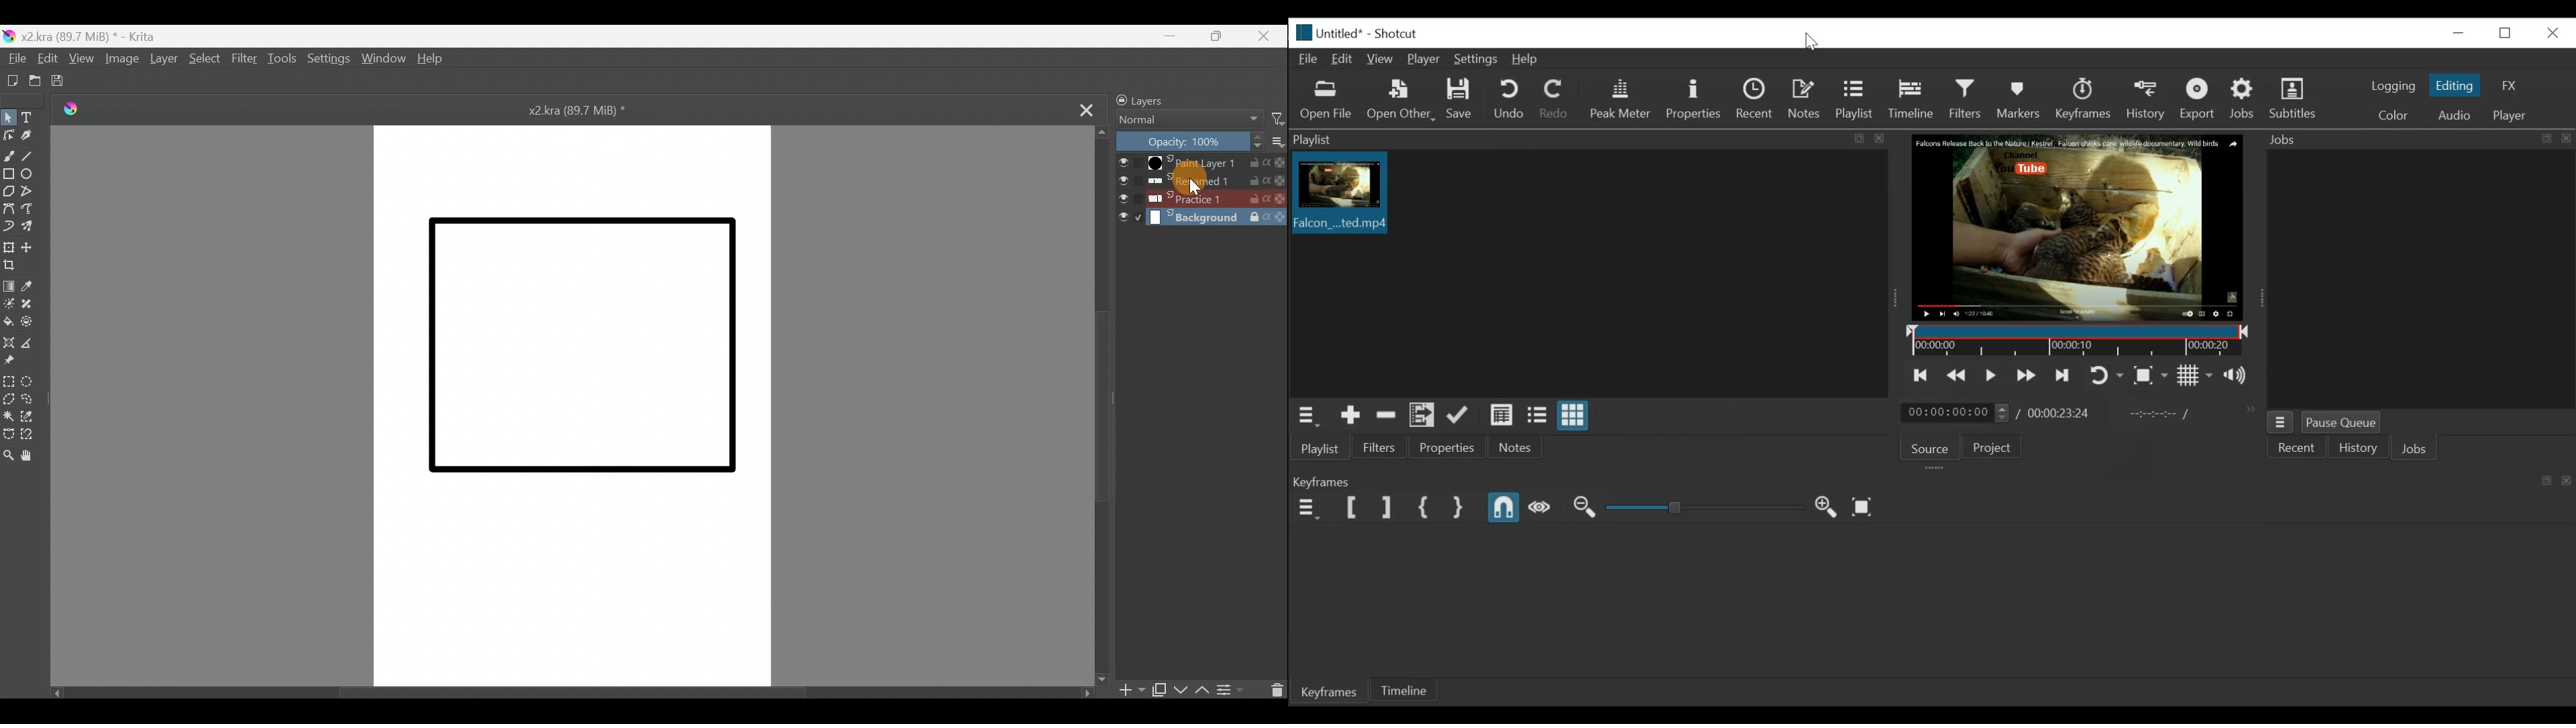  I want to click on Toggle grid display on the player, so click(2194, 375).